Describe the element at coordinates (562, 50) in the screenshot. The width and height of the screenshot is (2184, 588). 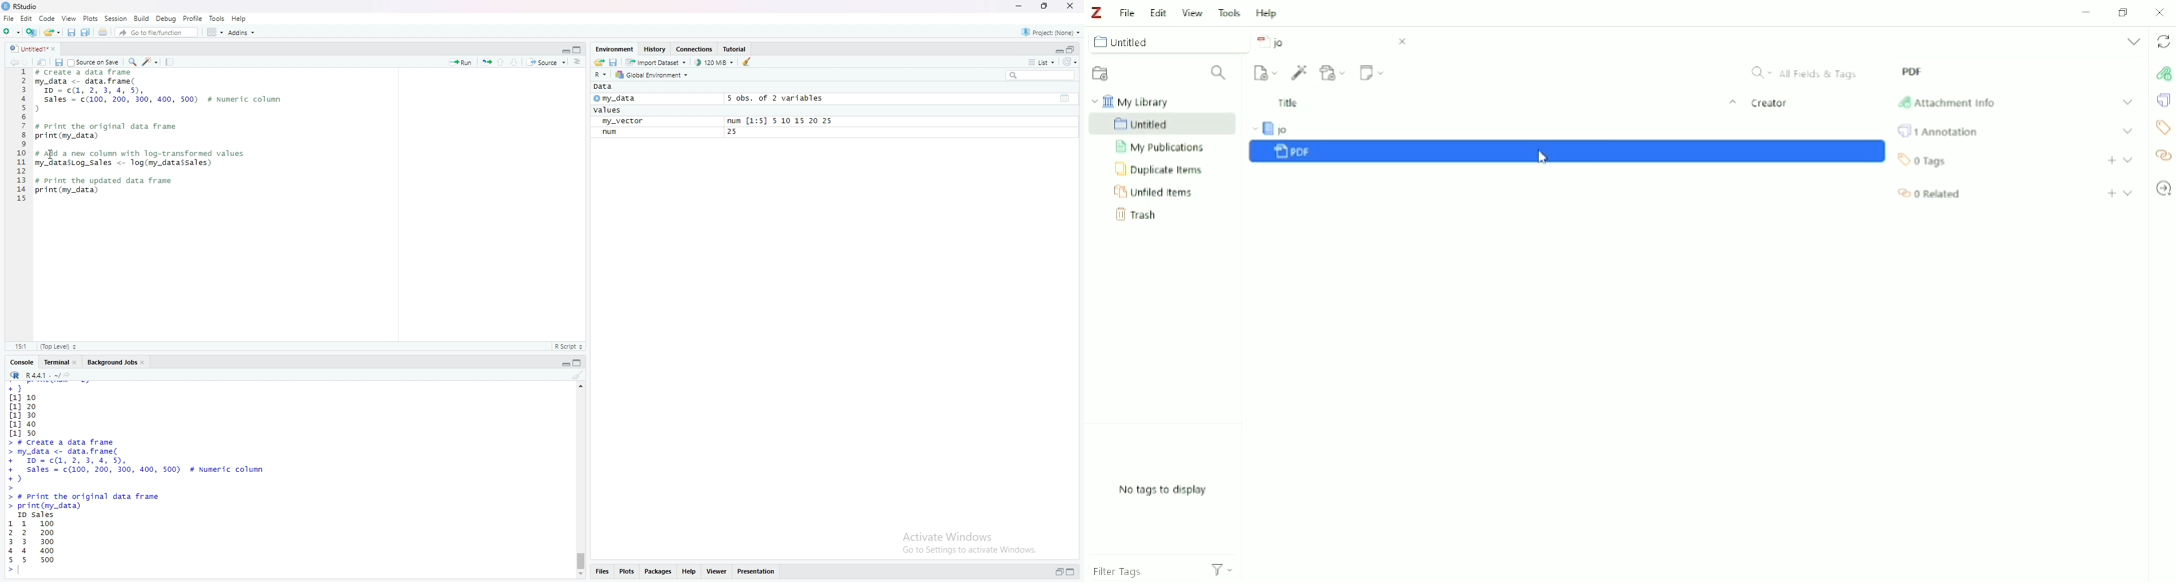
I see `minimize` at that location.